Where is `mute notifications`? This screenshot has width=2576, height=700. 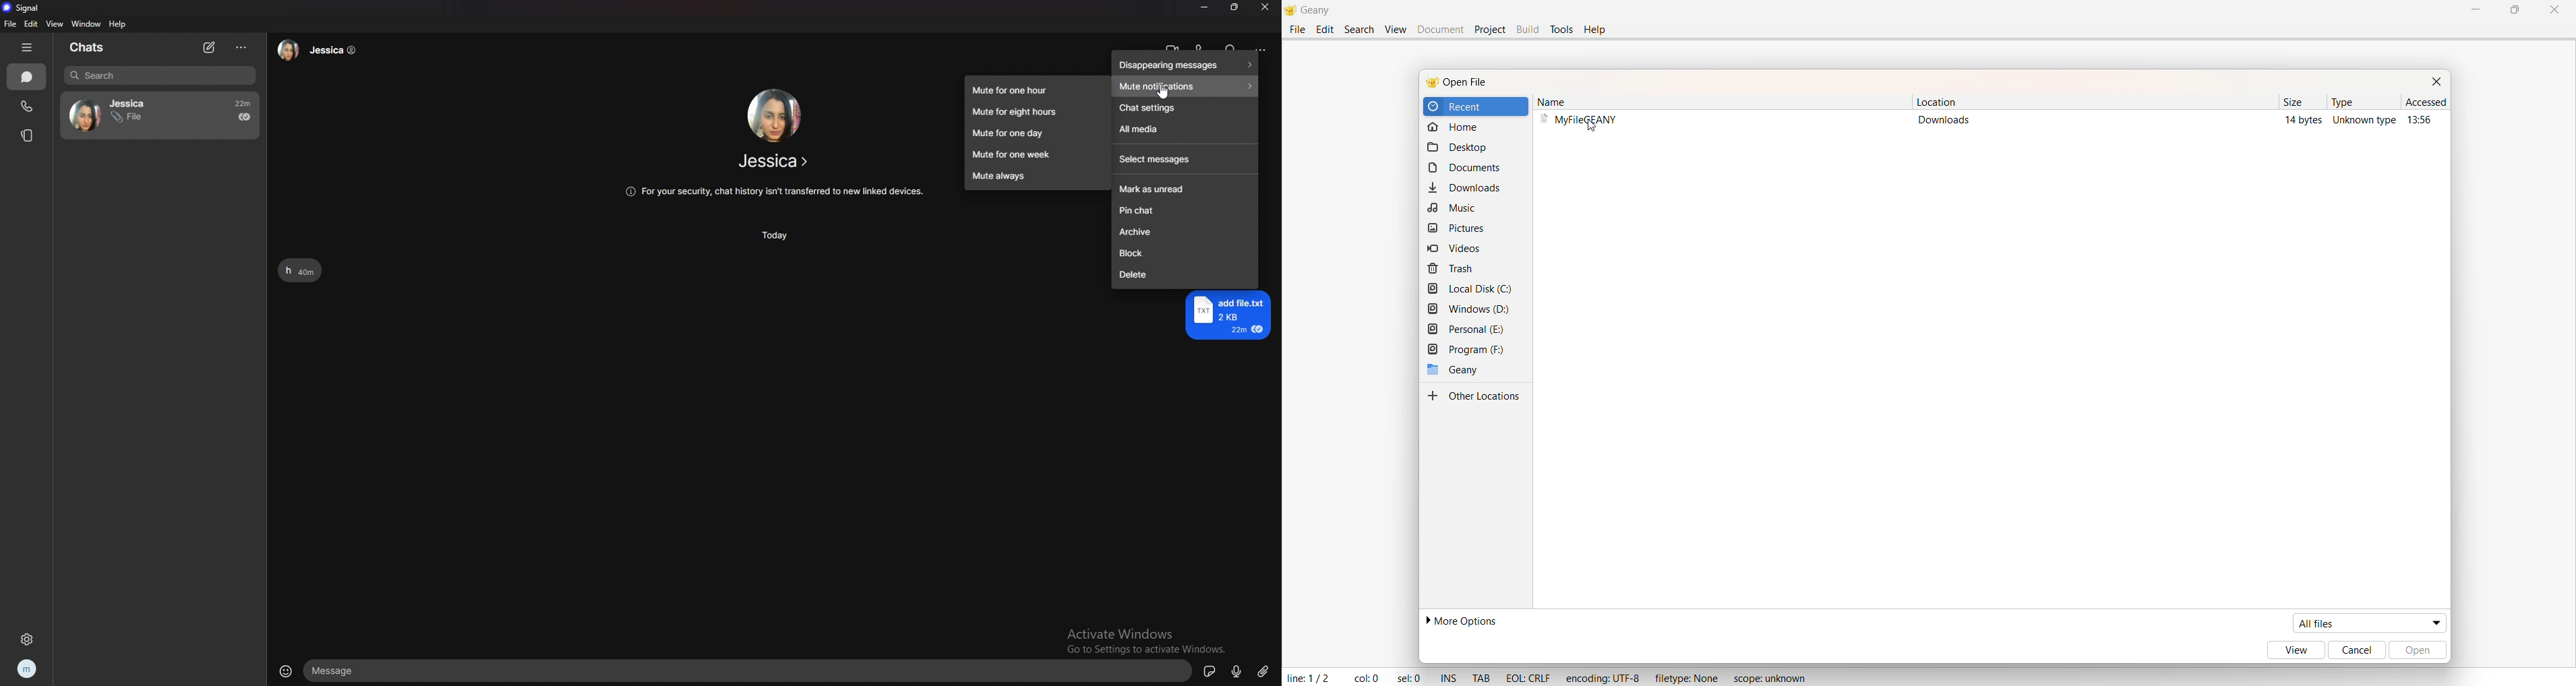 mute notifications is located at coordinates (1187, 86).